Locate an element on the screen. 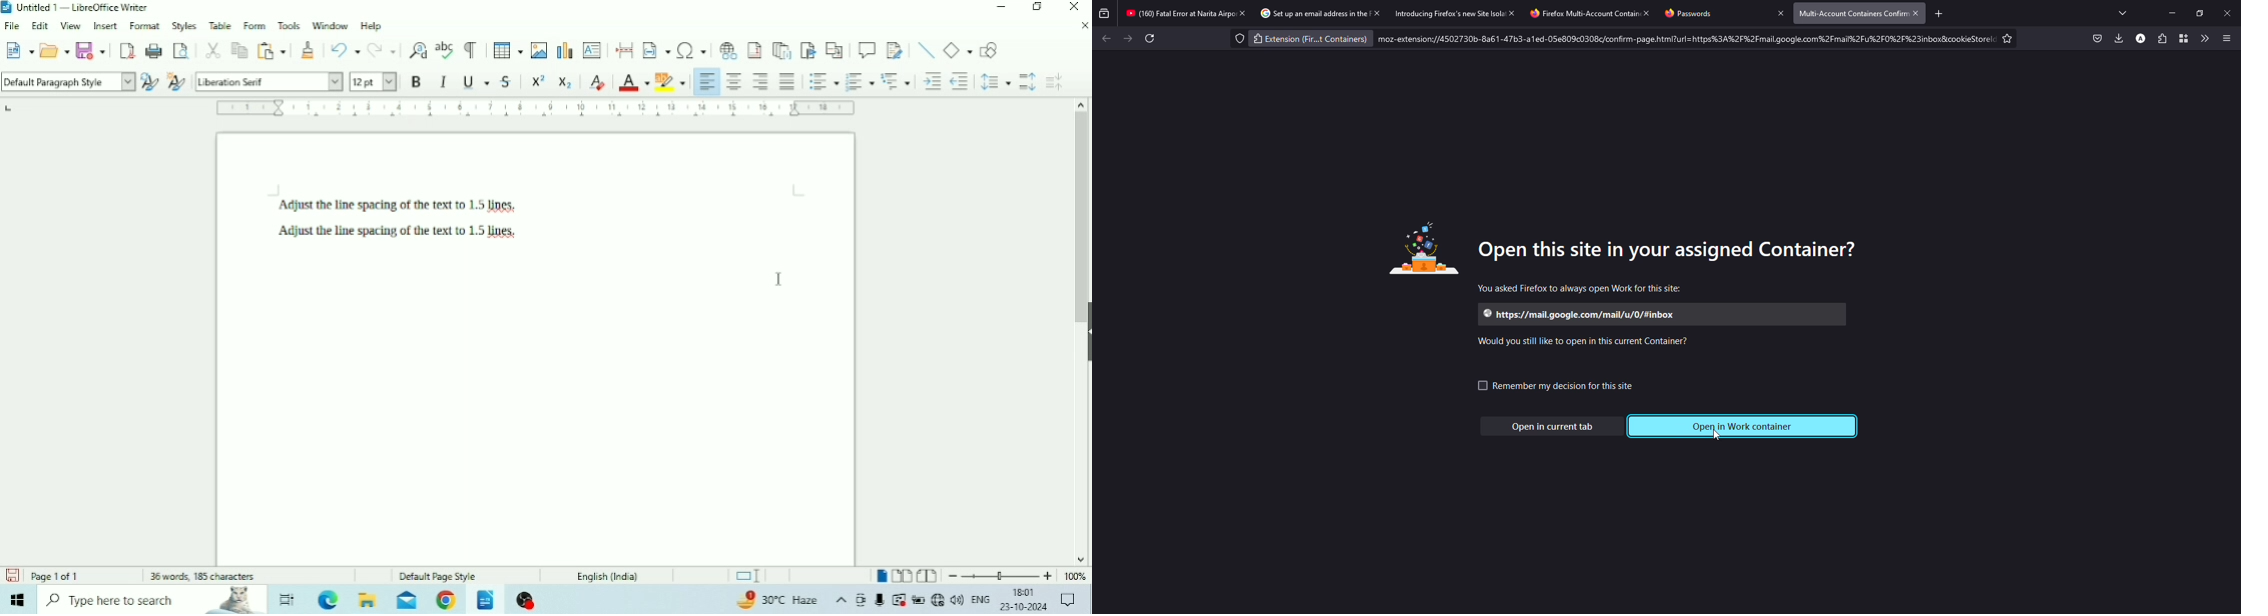 This screenshot has height=616, width=2268. Font Name is located at coordinates (269, 81).